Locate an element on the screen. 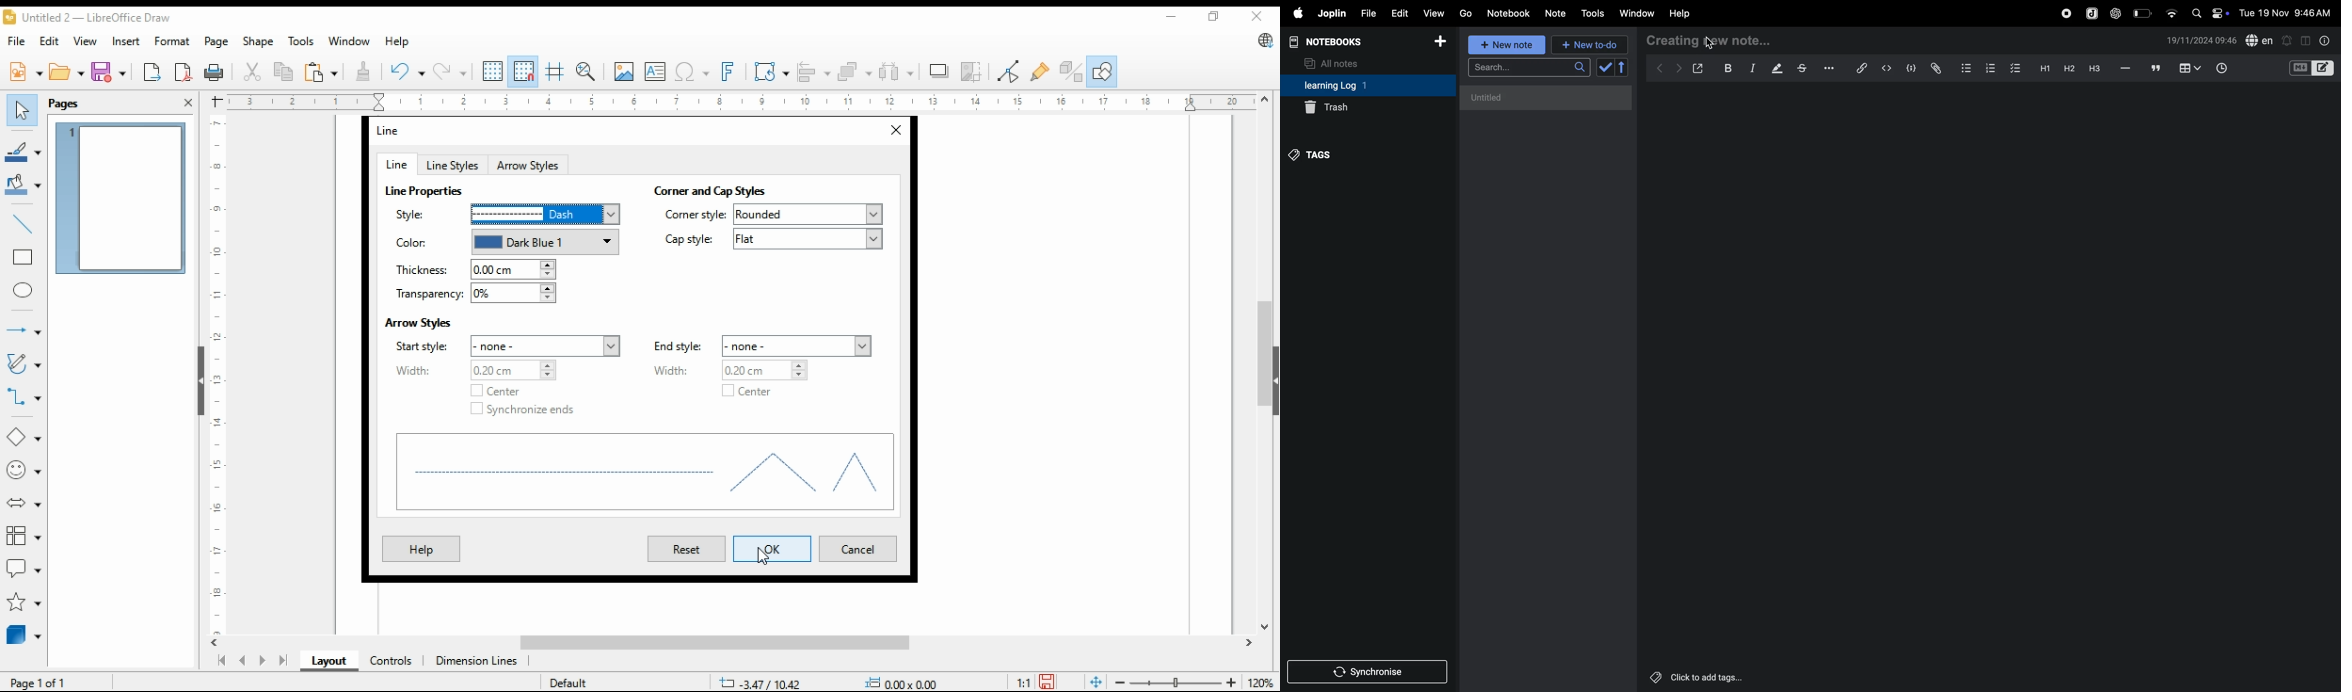  insert is located at coordinates (126, 40).